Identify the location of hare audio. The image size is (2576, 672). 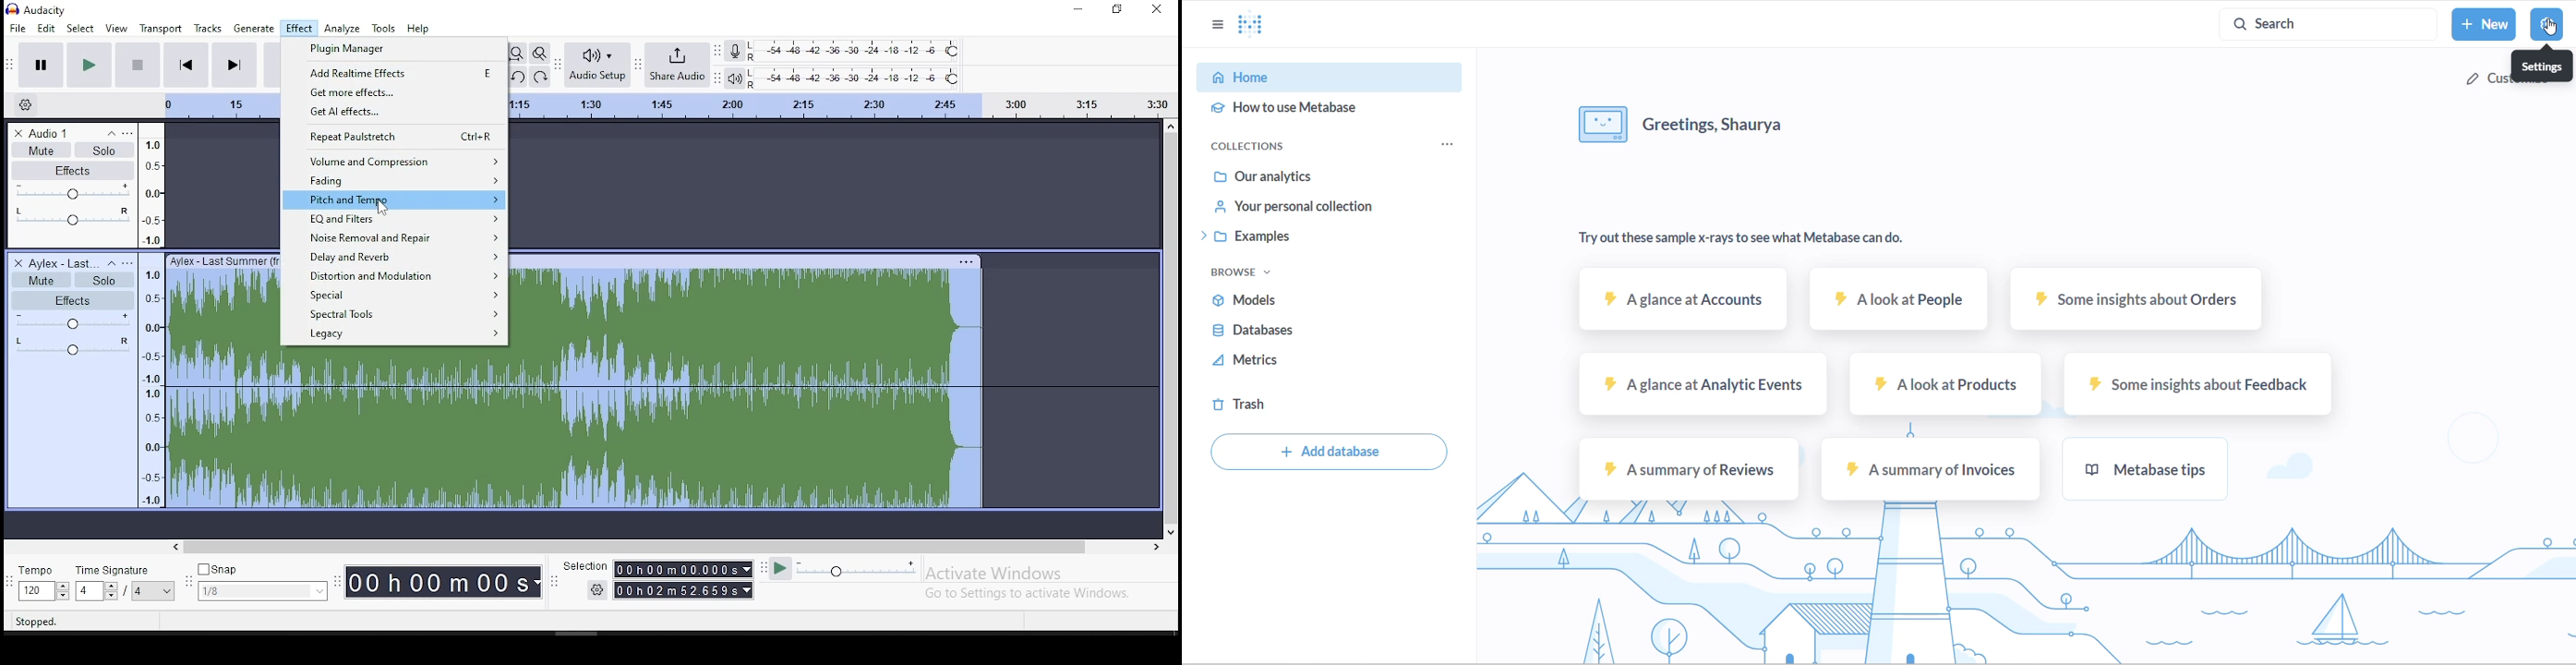
(679, 66).